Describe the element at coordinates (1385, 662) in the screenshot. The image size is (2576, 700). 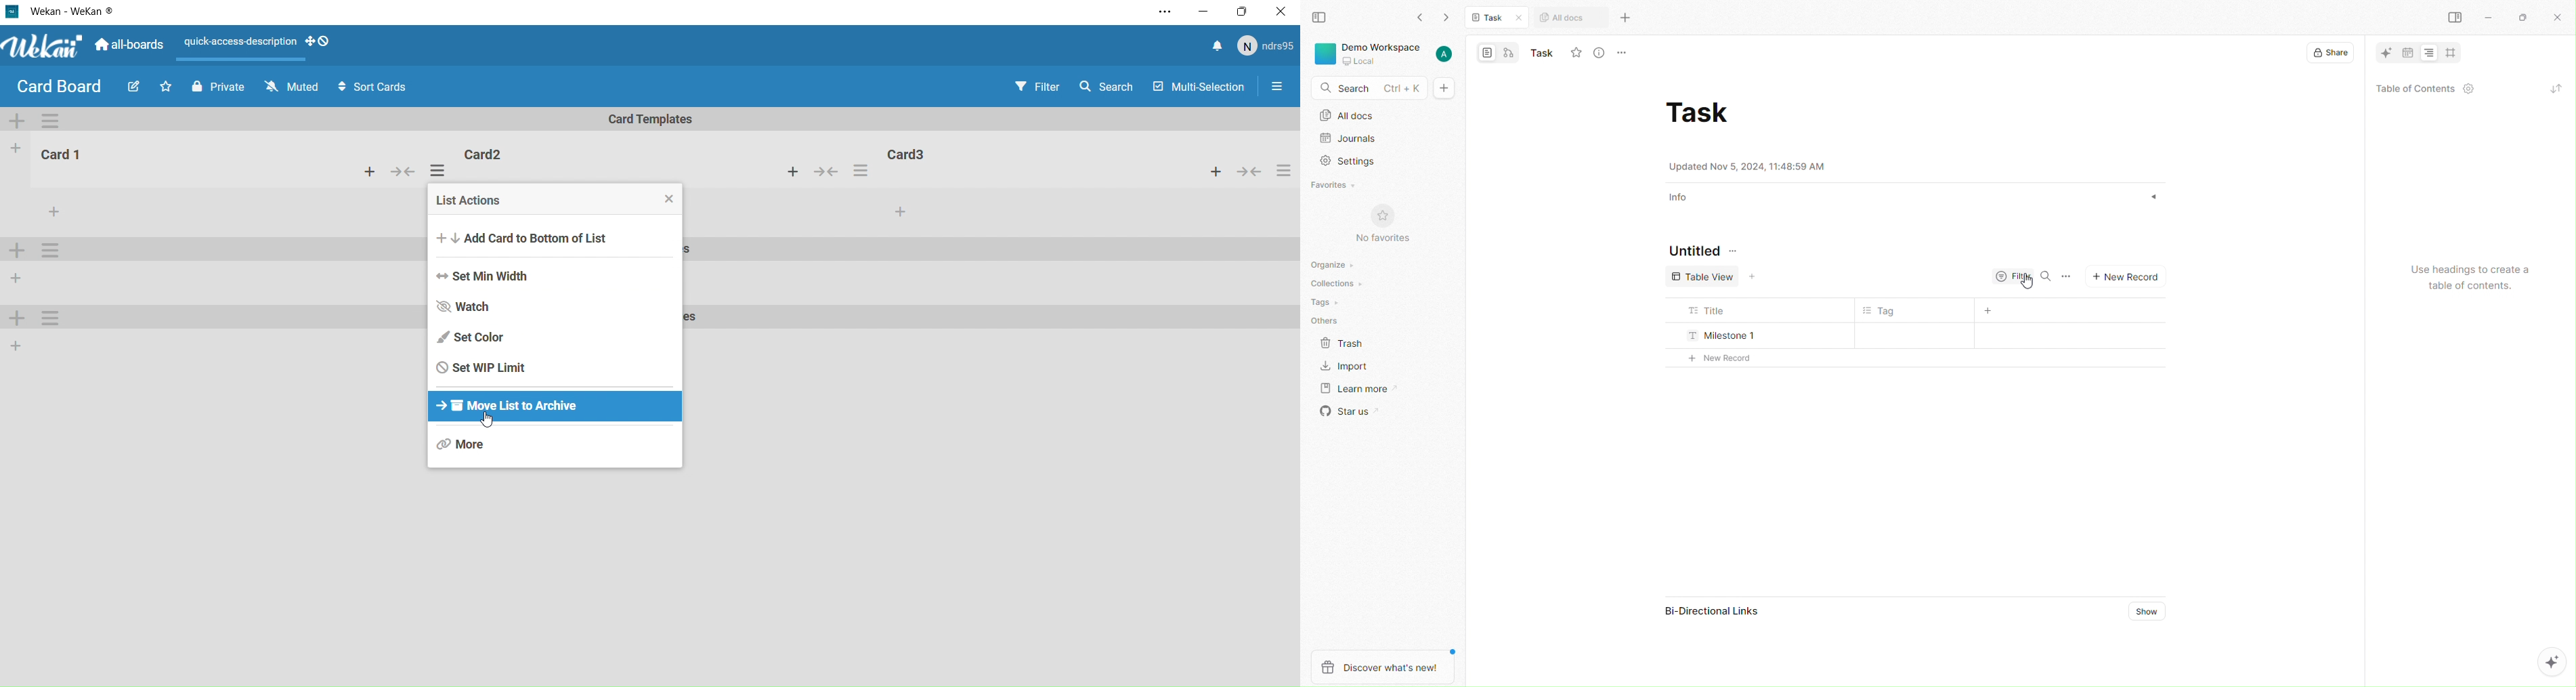
I see `Discover what's new!` at that location.